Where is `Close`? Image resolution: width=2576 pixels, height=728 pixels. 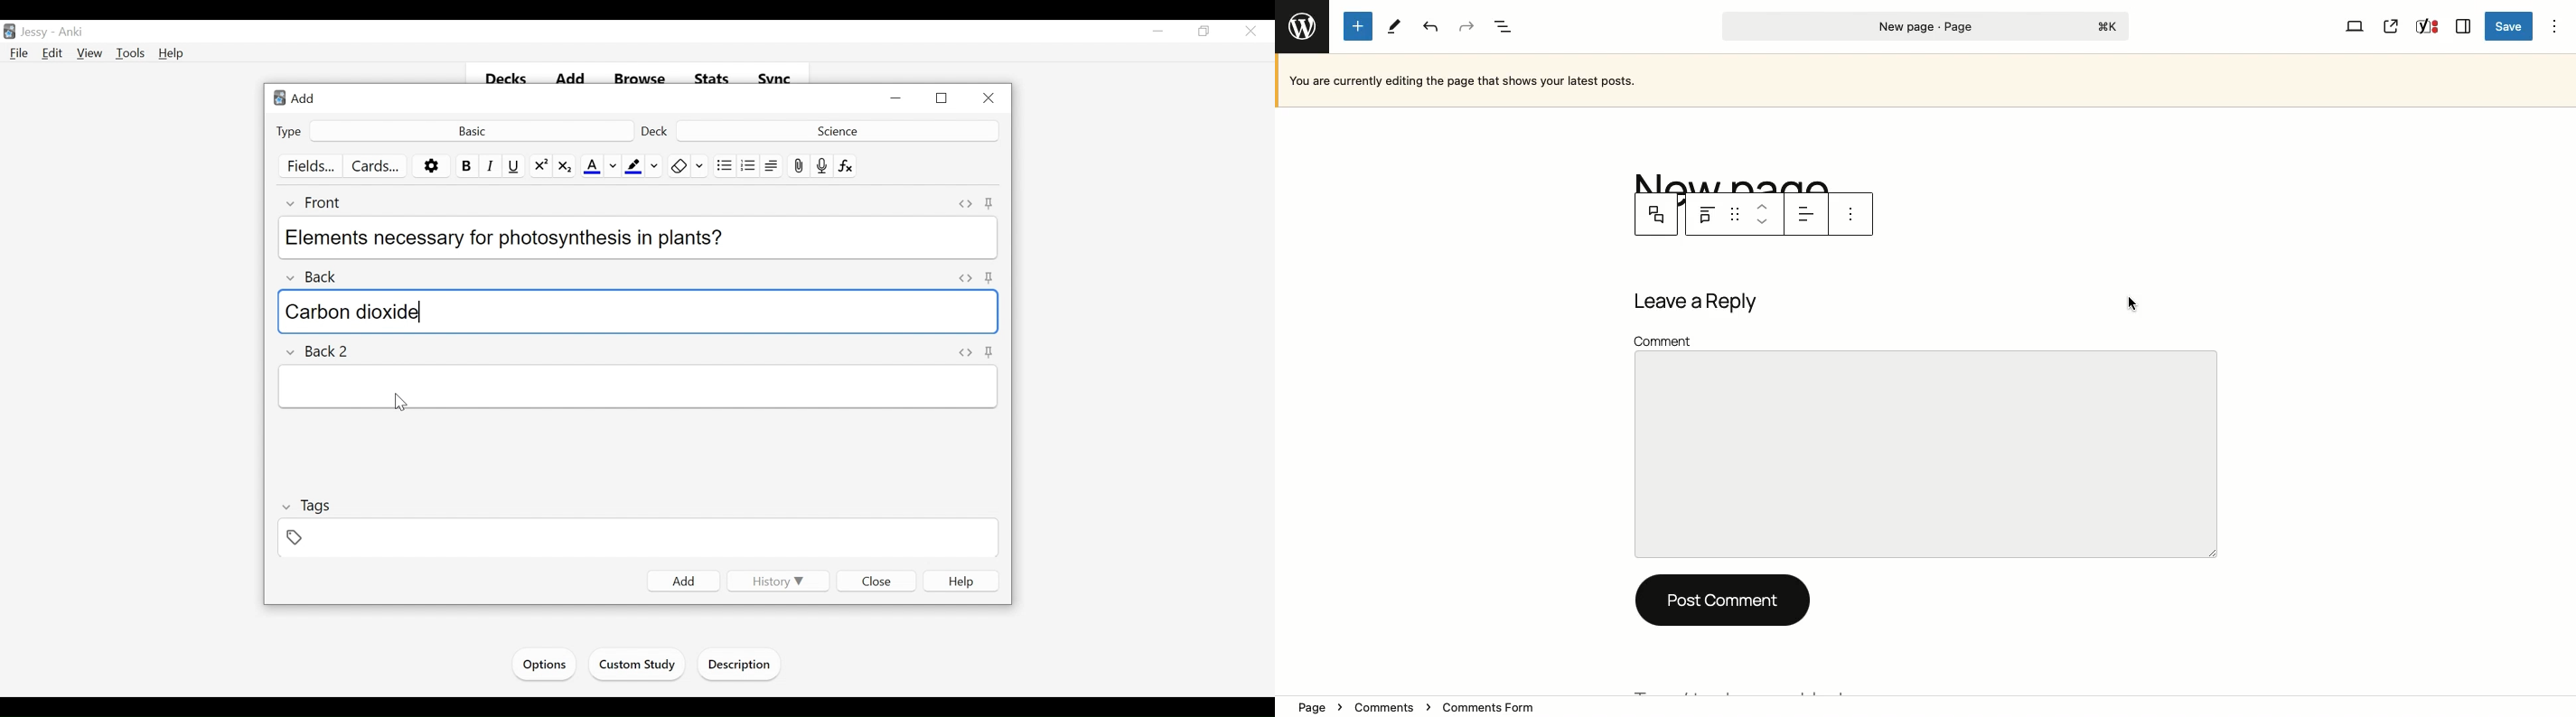
Close is located at coordinates (1249, 33).